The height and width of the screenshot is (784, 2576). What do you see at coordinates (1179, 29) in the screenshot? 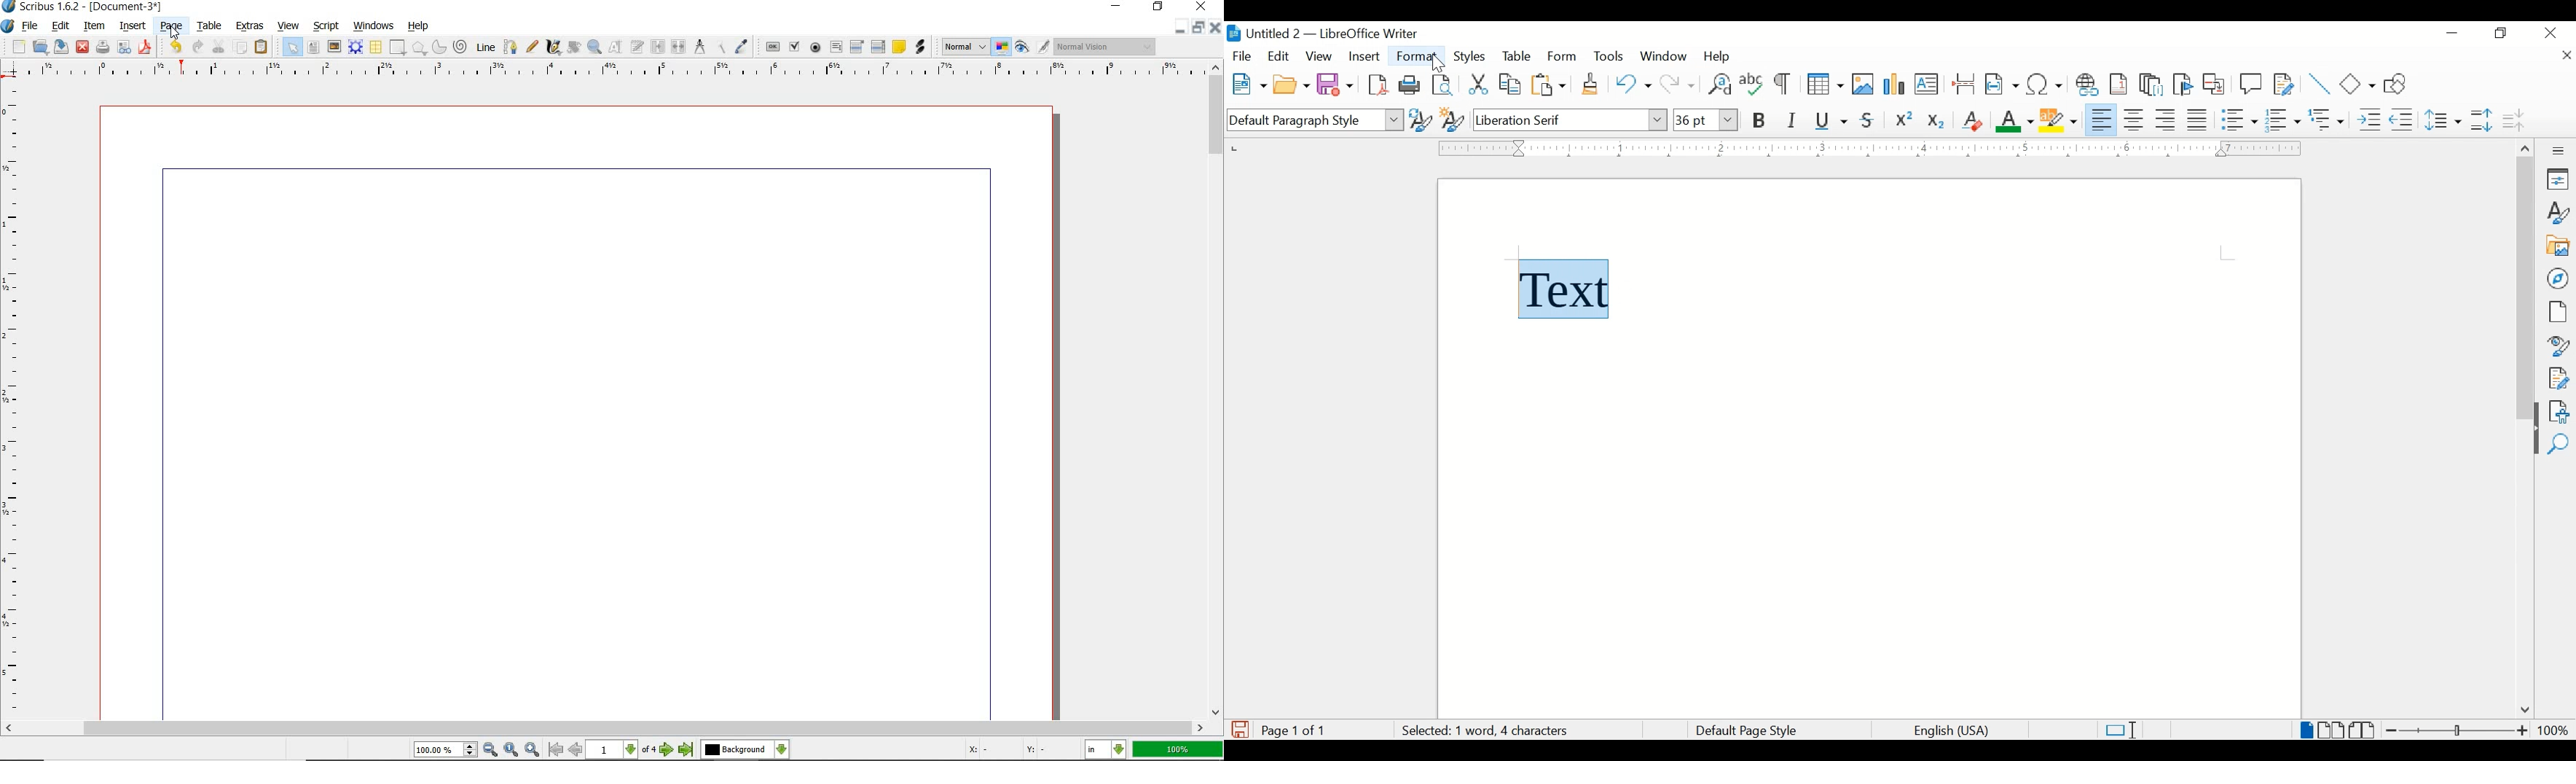
I see `Restore Down` at bounding box center [1179, 29].